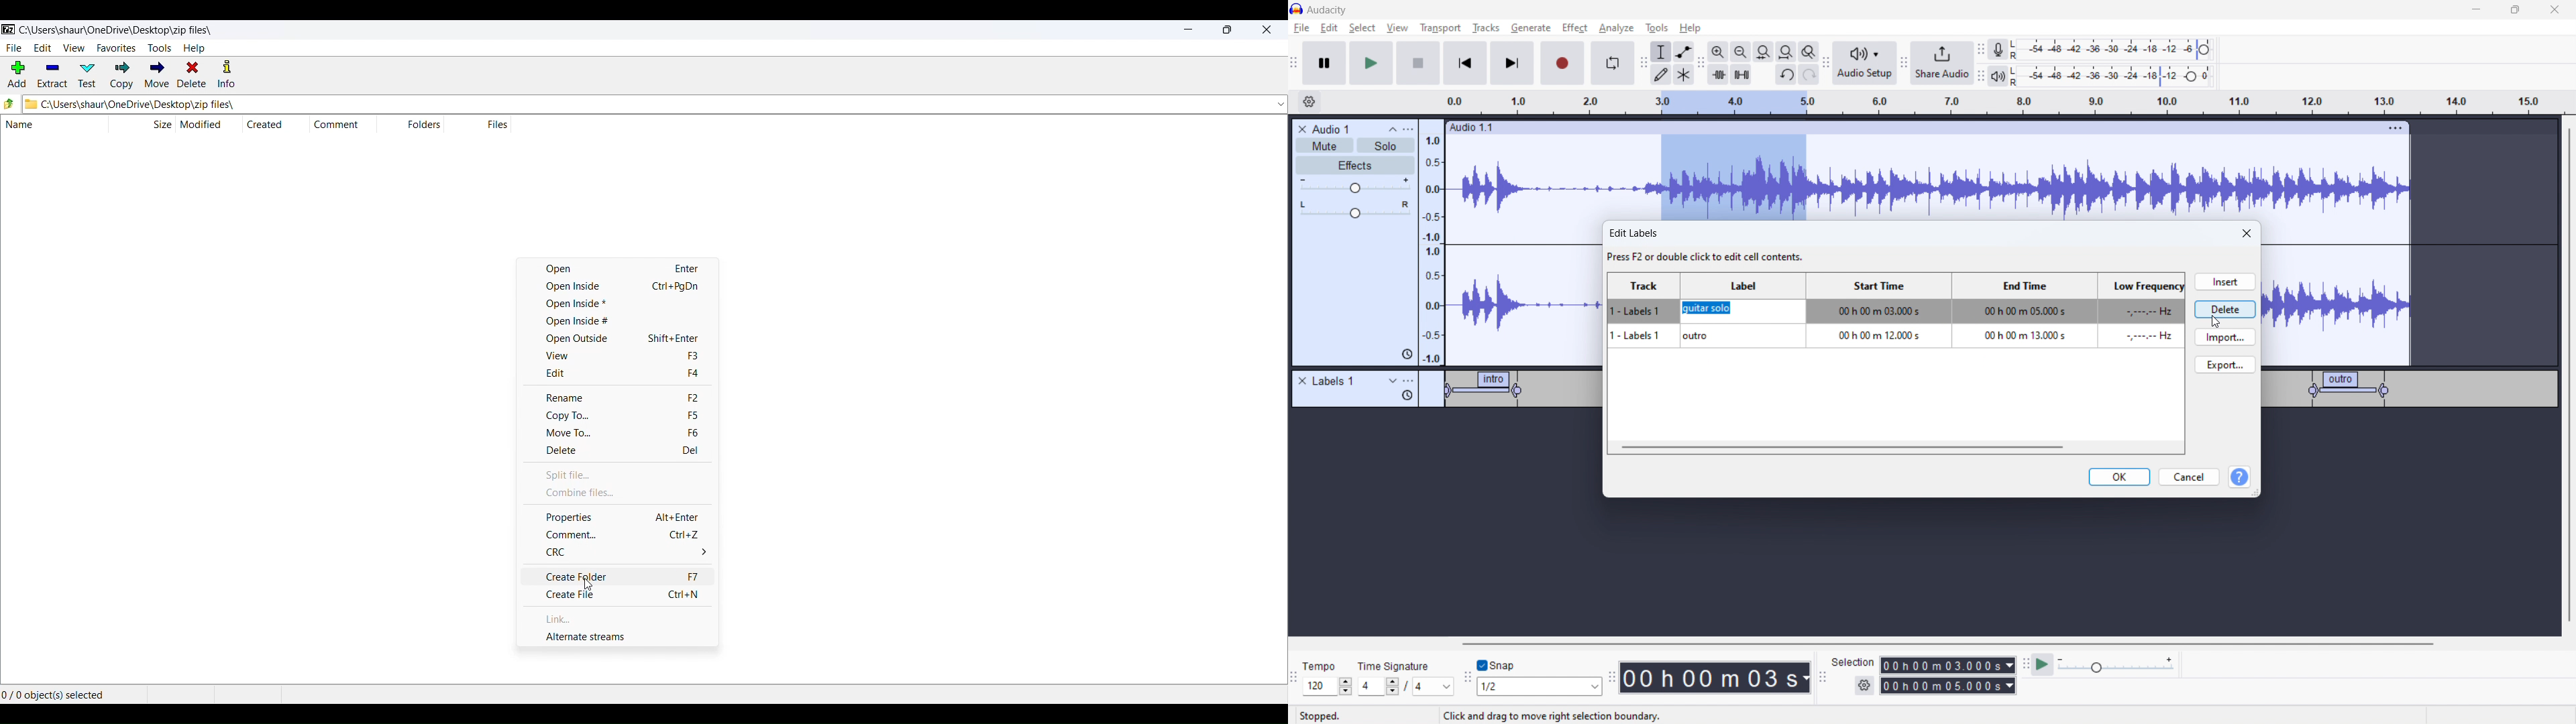  What do you see at coordinates (2120, 50) in the screenshot?
I see `recording level` at bounding box center [2120, 50].